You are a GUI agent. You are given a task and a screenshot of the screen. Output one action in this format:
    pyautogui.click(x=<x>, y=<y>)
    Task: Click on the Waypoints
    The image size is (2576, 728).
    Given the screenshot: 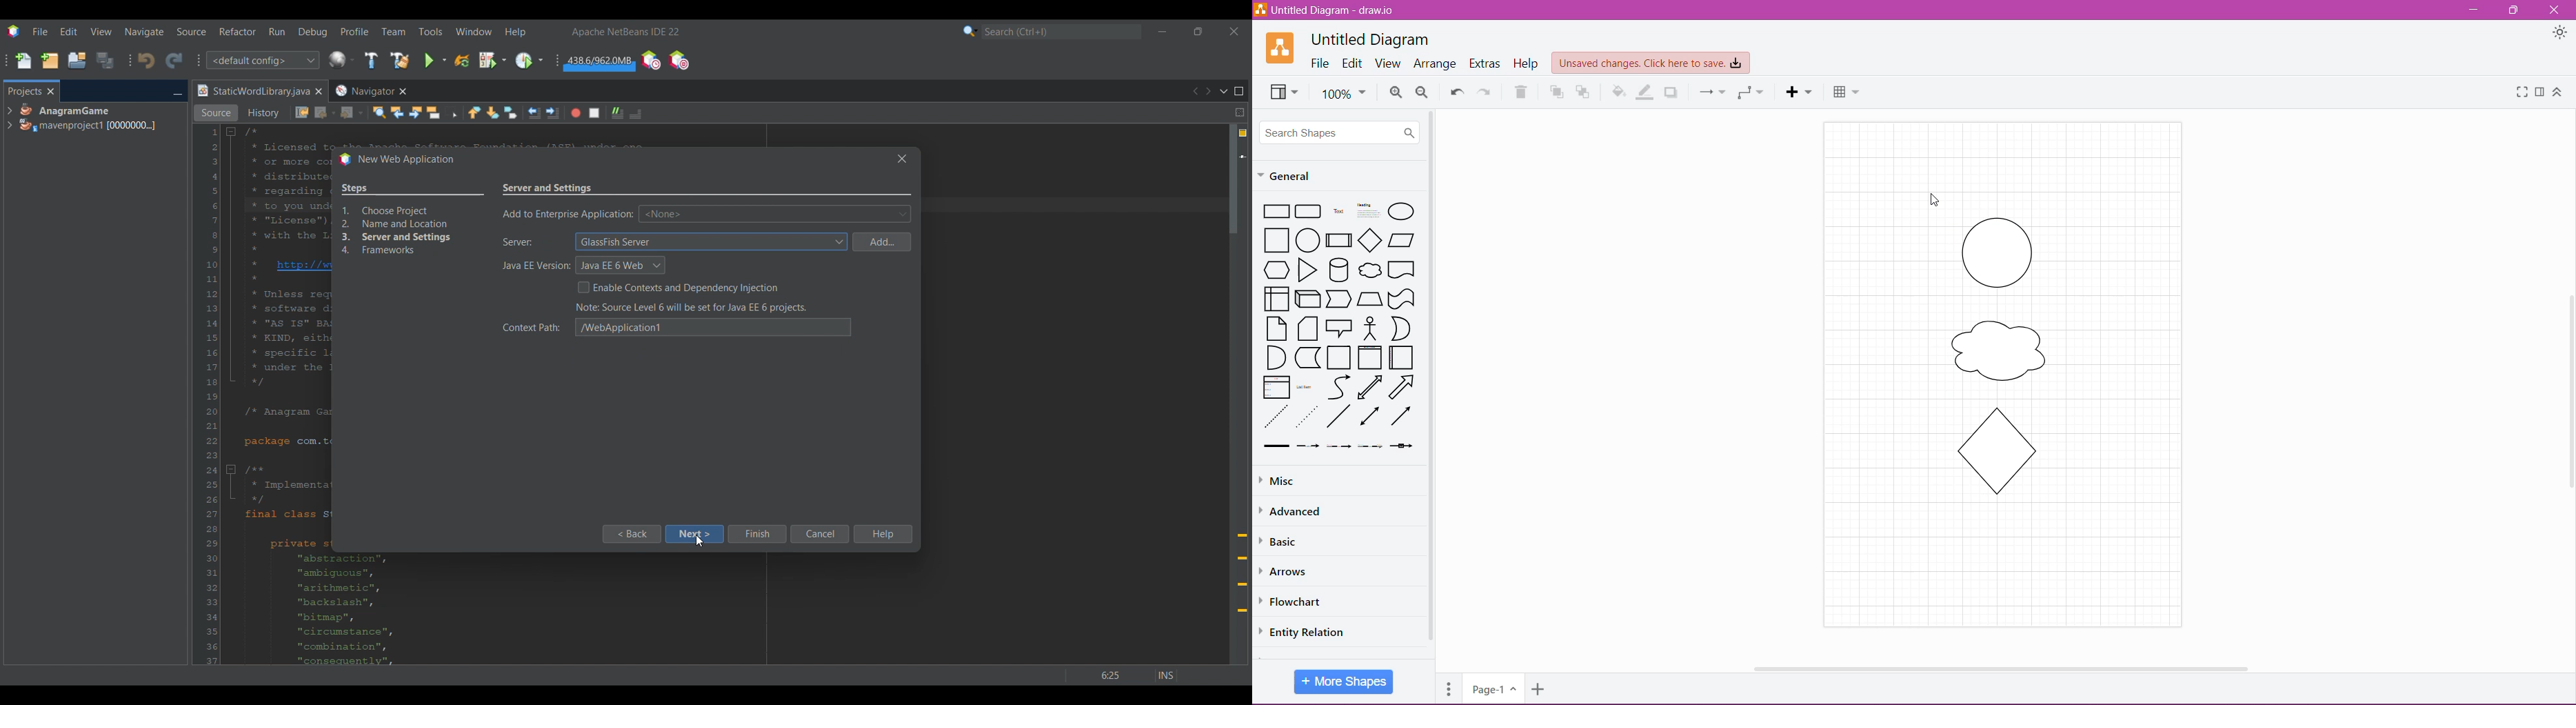 What is the action you would take?
    pyautogui.click(x=1749, y=92)
    